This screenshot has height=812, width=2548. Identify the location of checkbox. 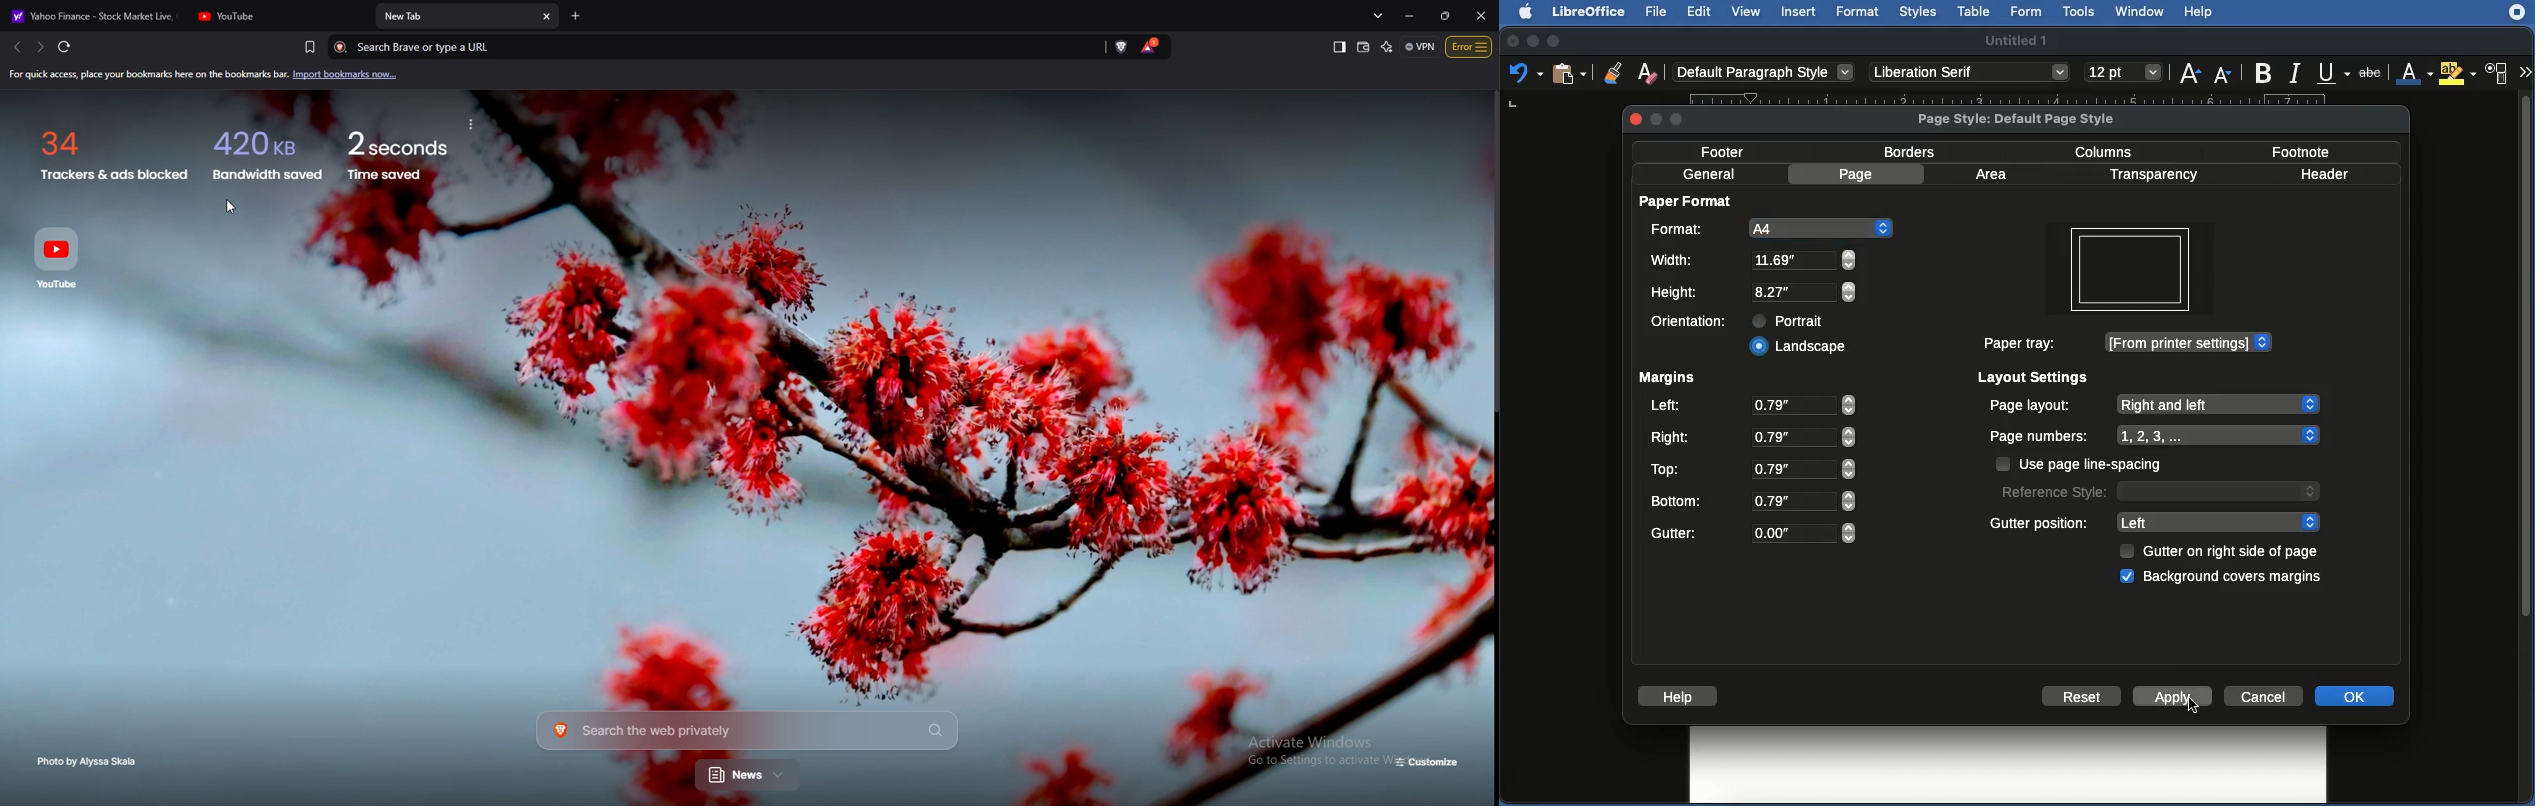
(2127, 576).